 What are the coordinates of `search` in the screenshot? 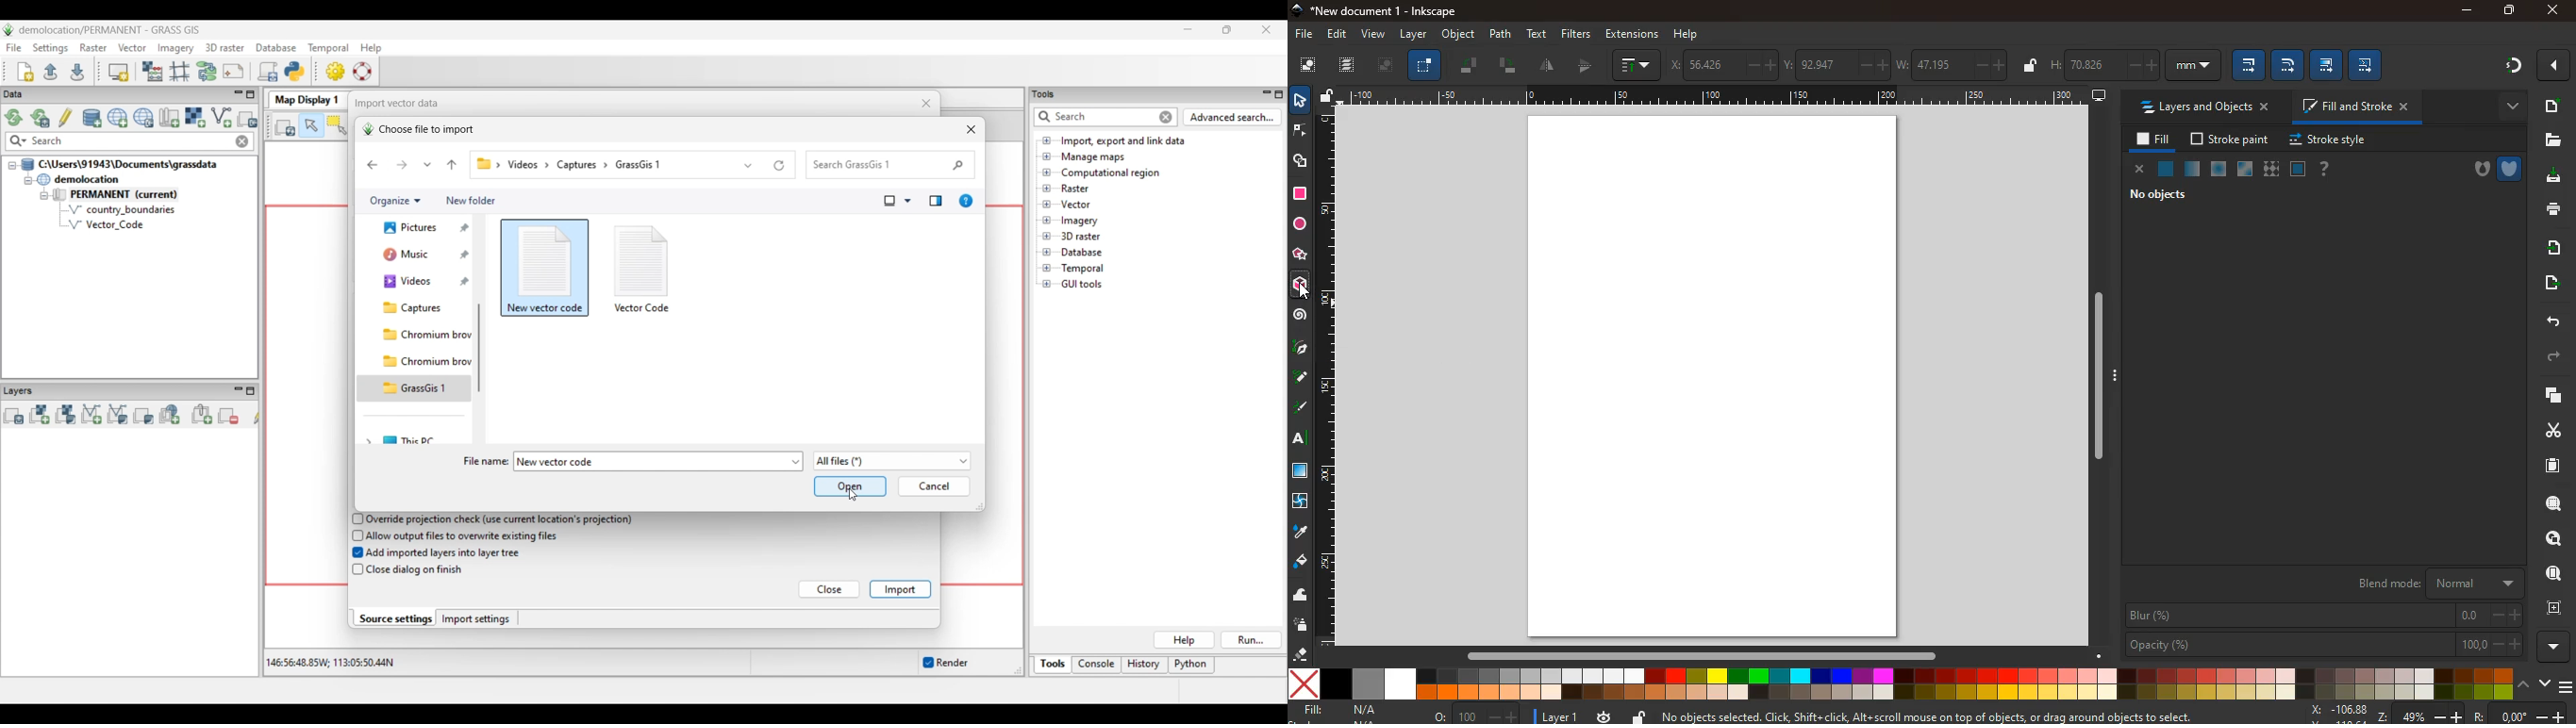 It's located at (2550, 505).